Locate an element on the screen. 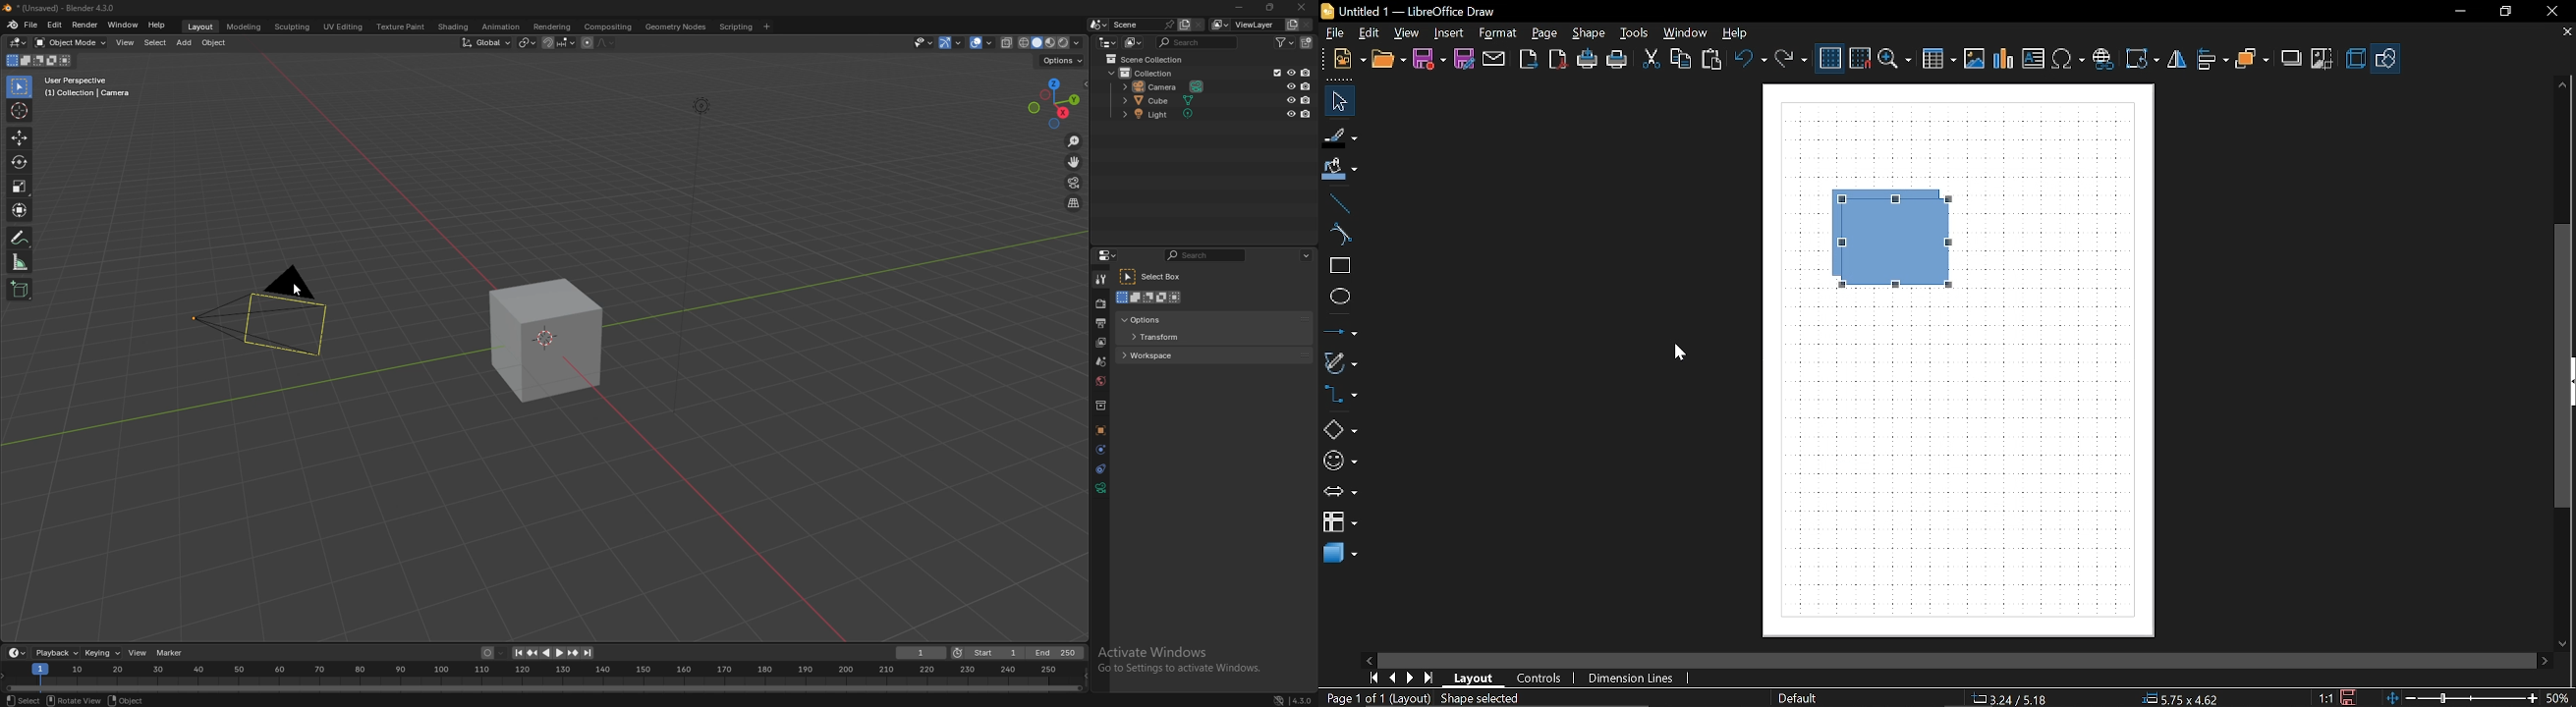 The image size is (2576, 728). previous page is located at coordinates (1392, 679).